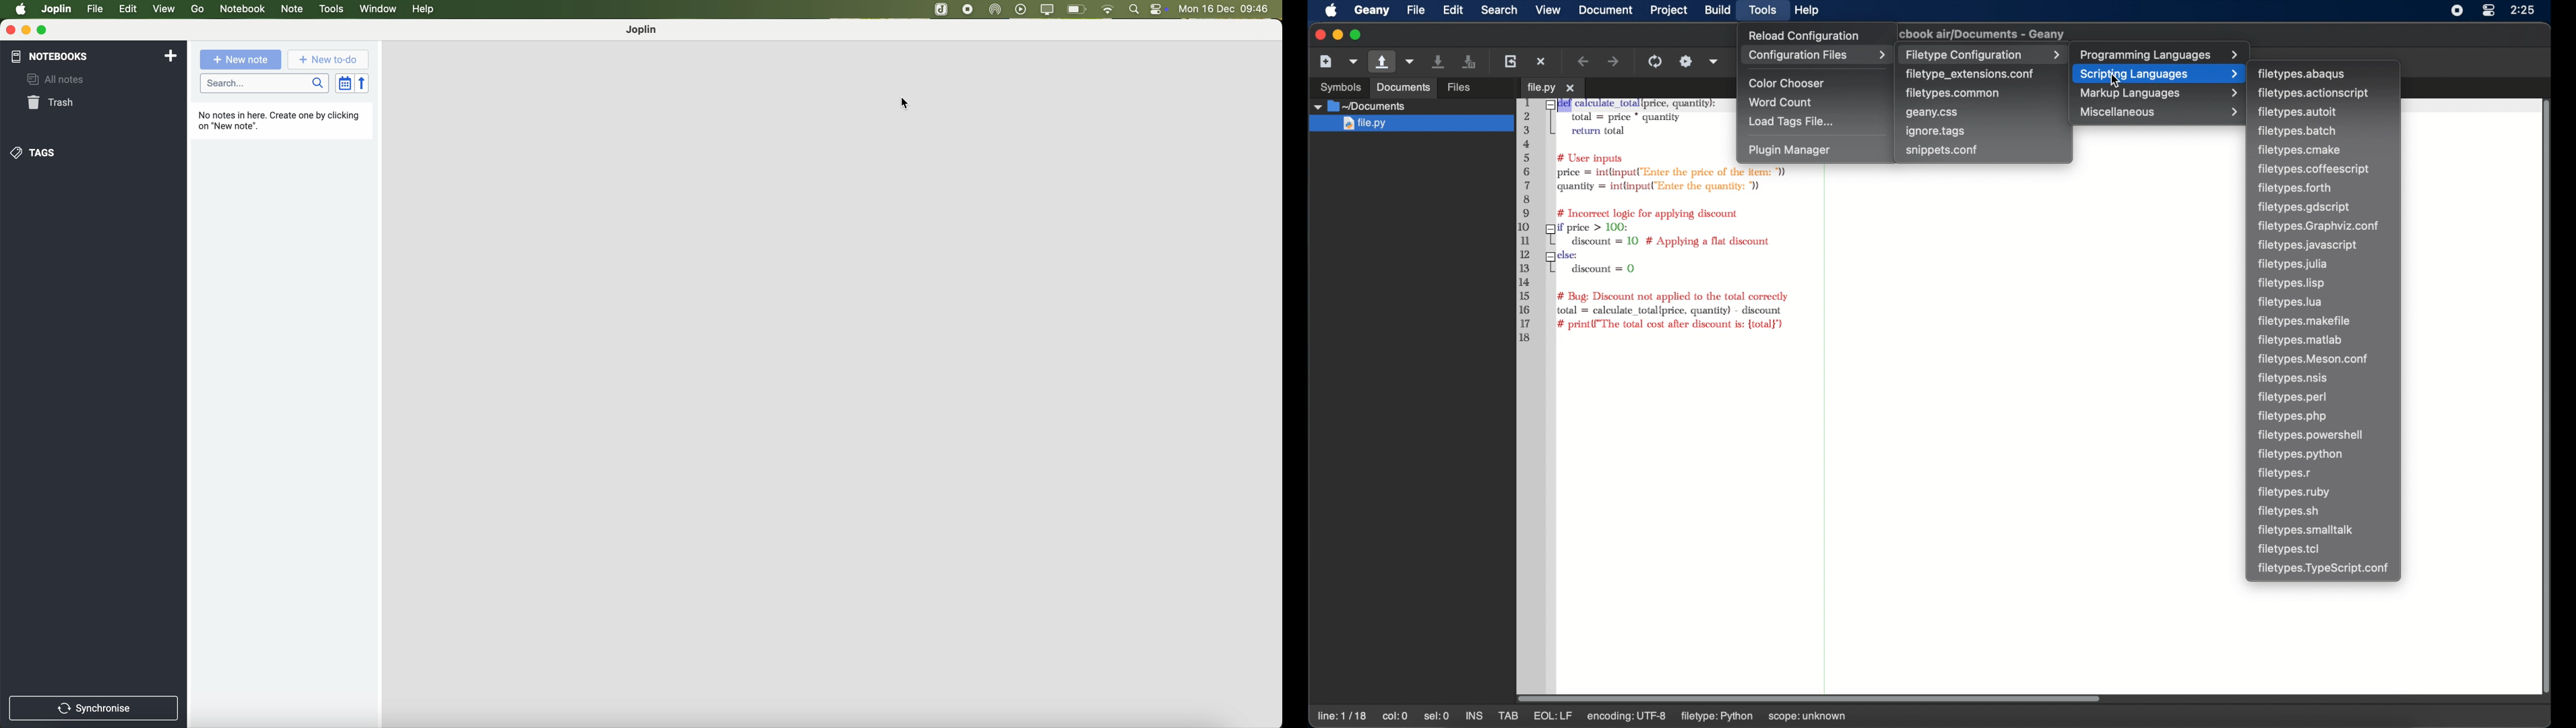 The image size is (2576, 728). What do you see at coordinates (1048, 10) in the screenshot?
I see `screen` at bounding box center [1048, 10].